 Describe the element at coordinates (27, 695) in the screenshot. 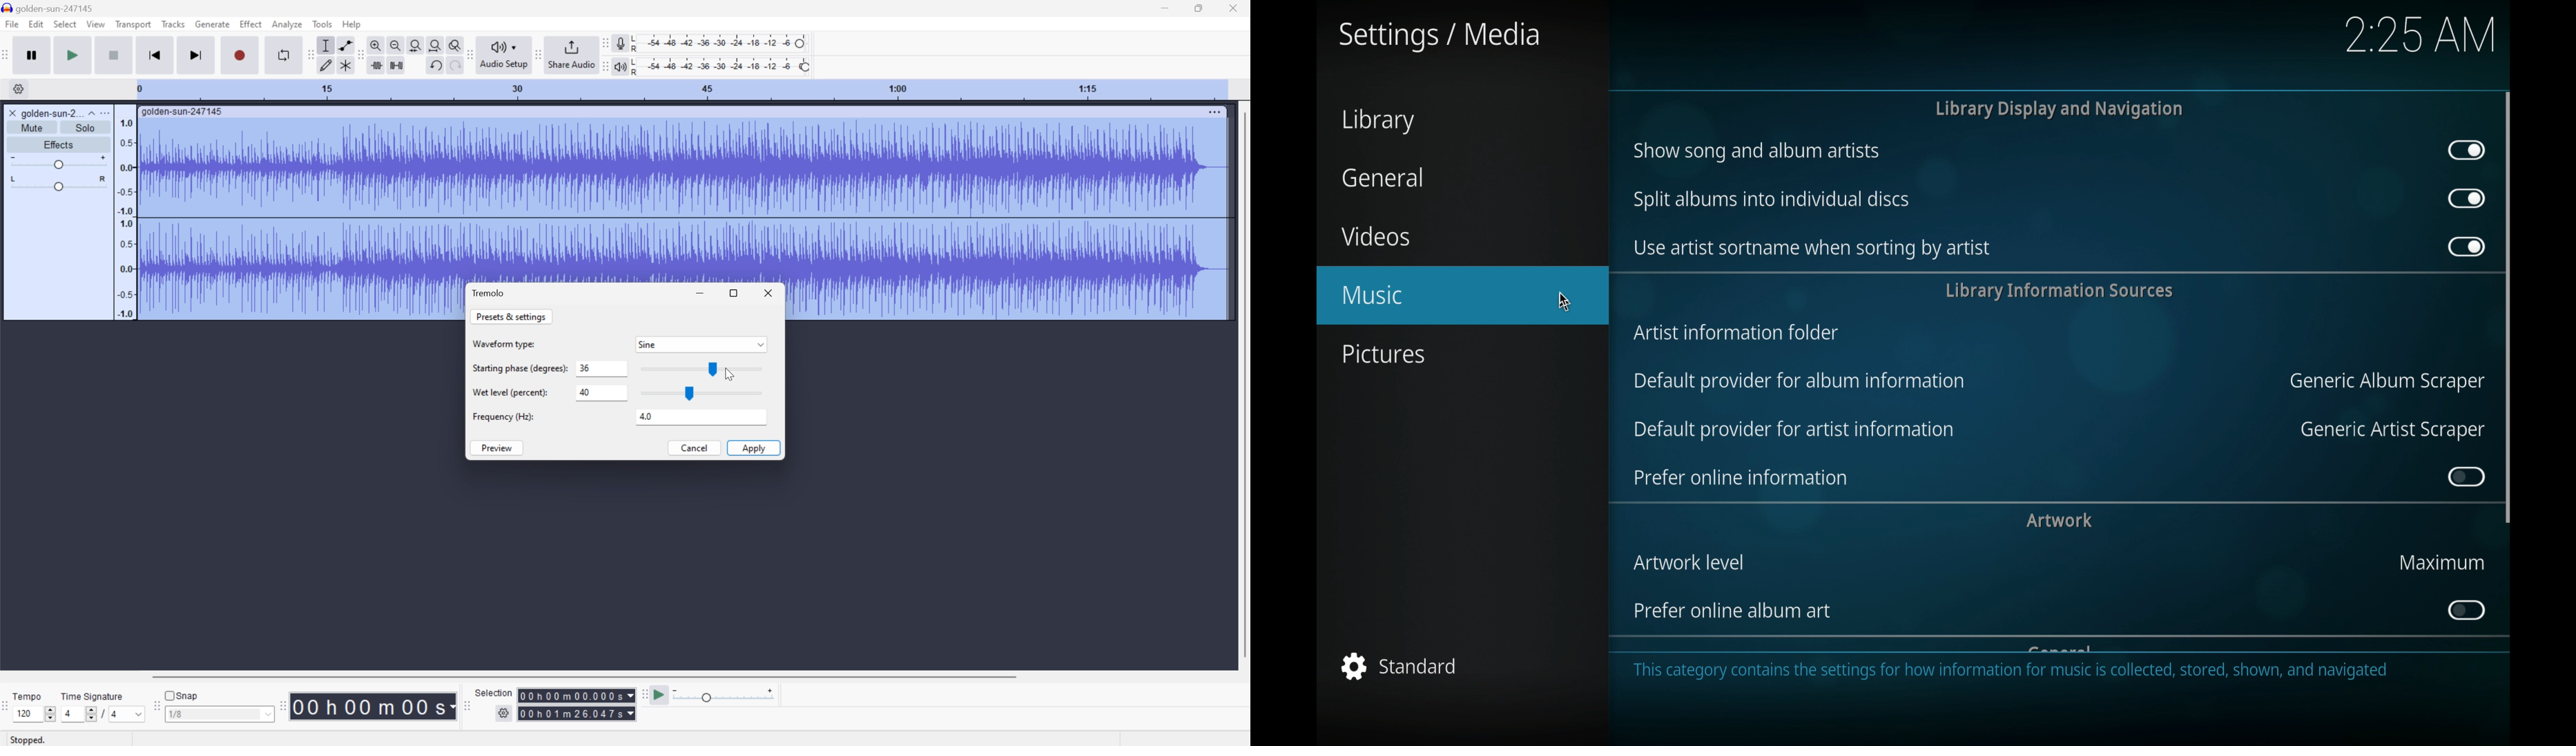

I see `Tempo` at that location.